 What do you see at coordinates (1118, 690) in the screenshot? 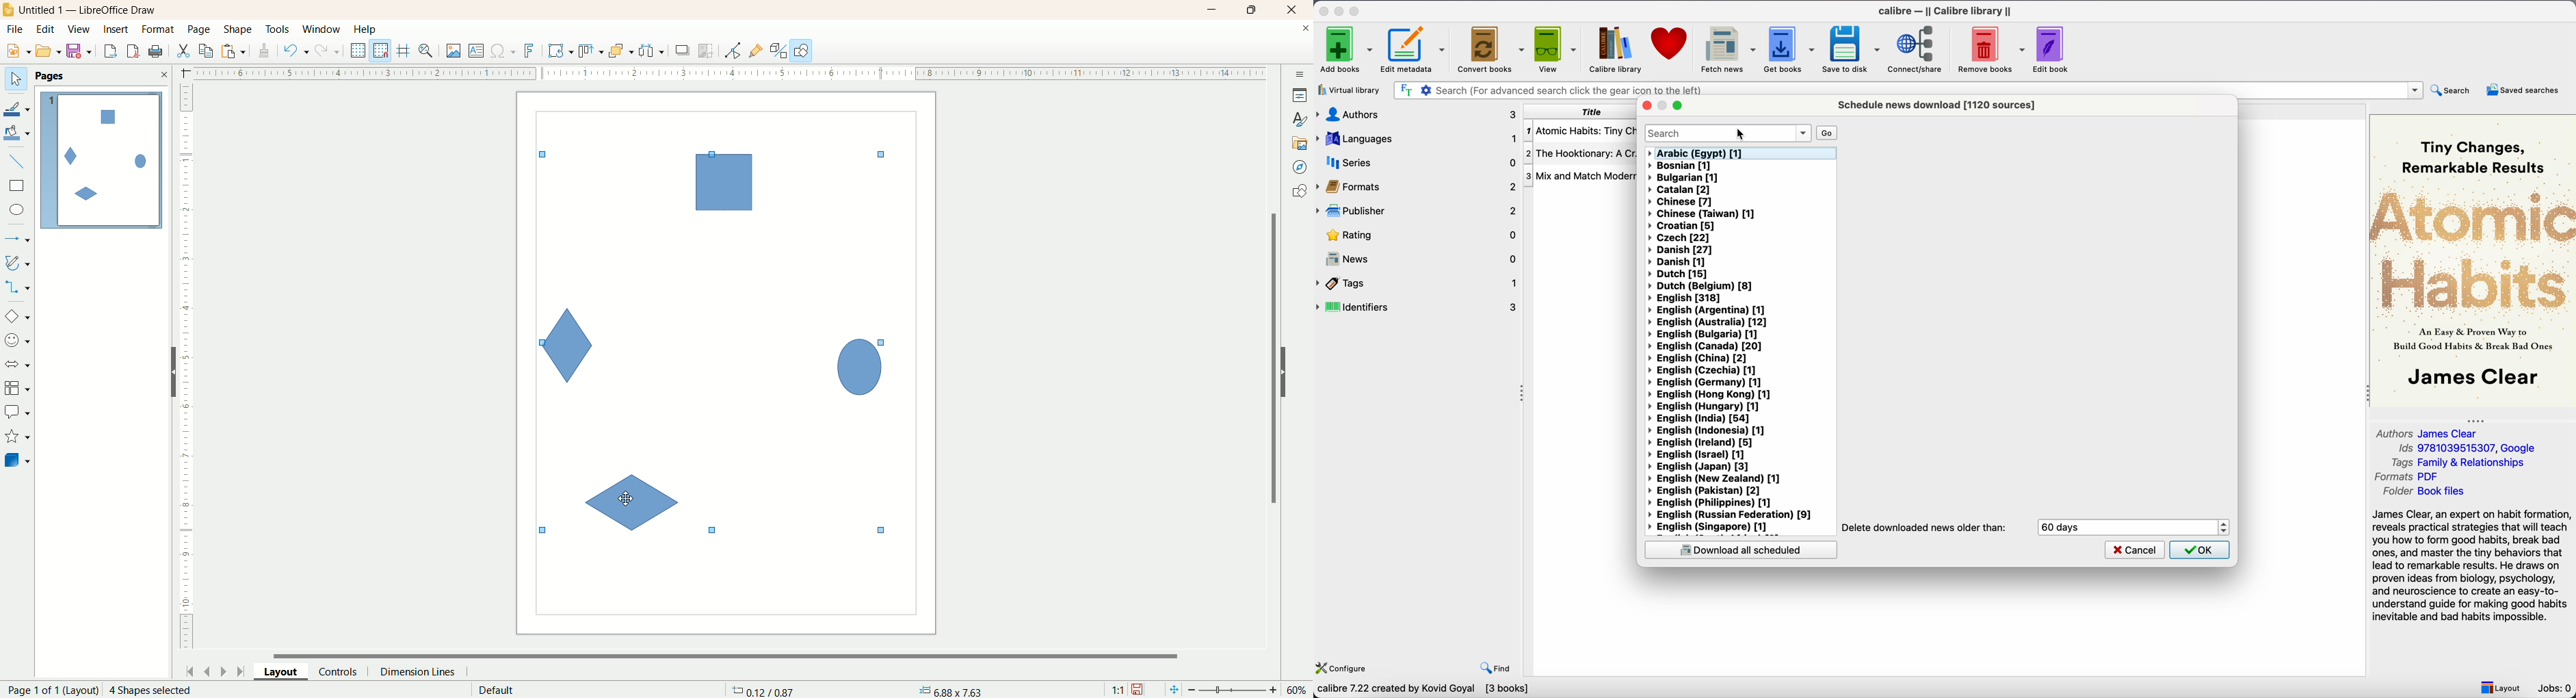
I see `scale factor` at bounding box center [1118, 690].